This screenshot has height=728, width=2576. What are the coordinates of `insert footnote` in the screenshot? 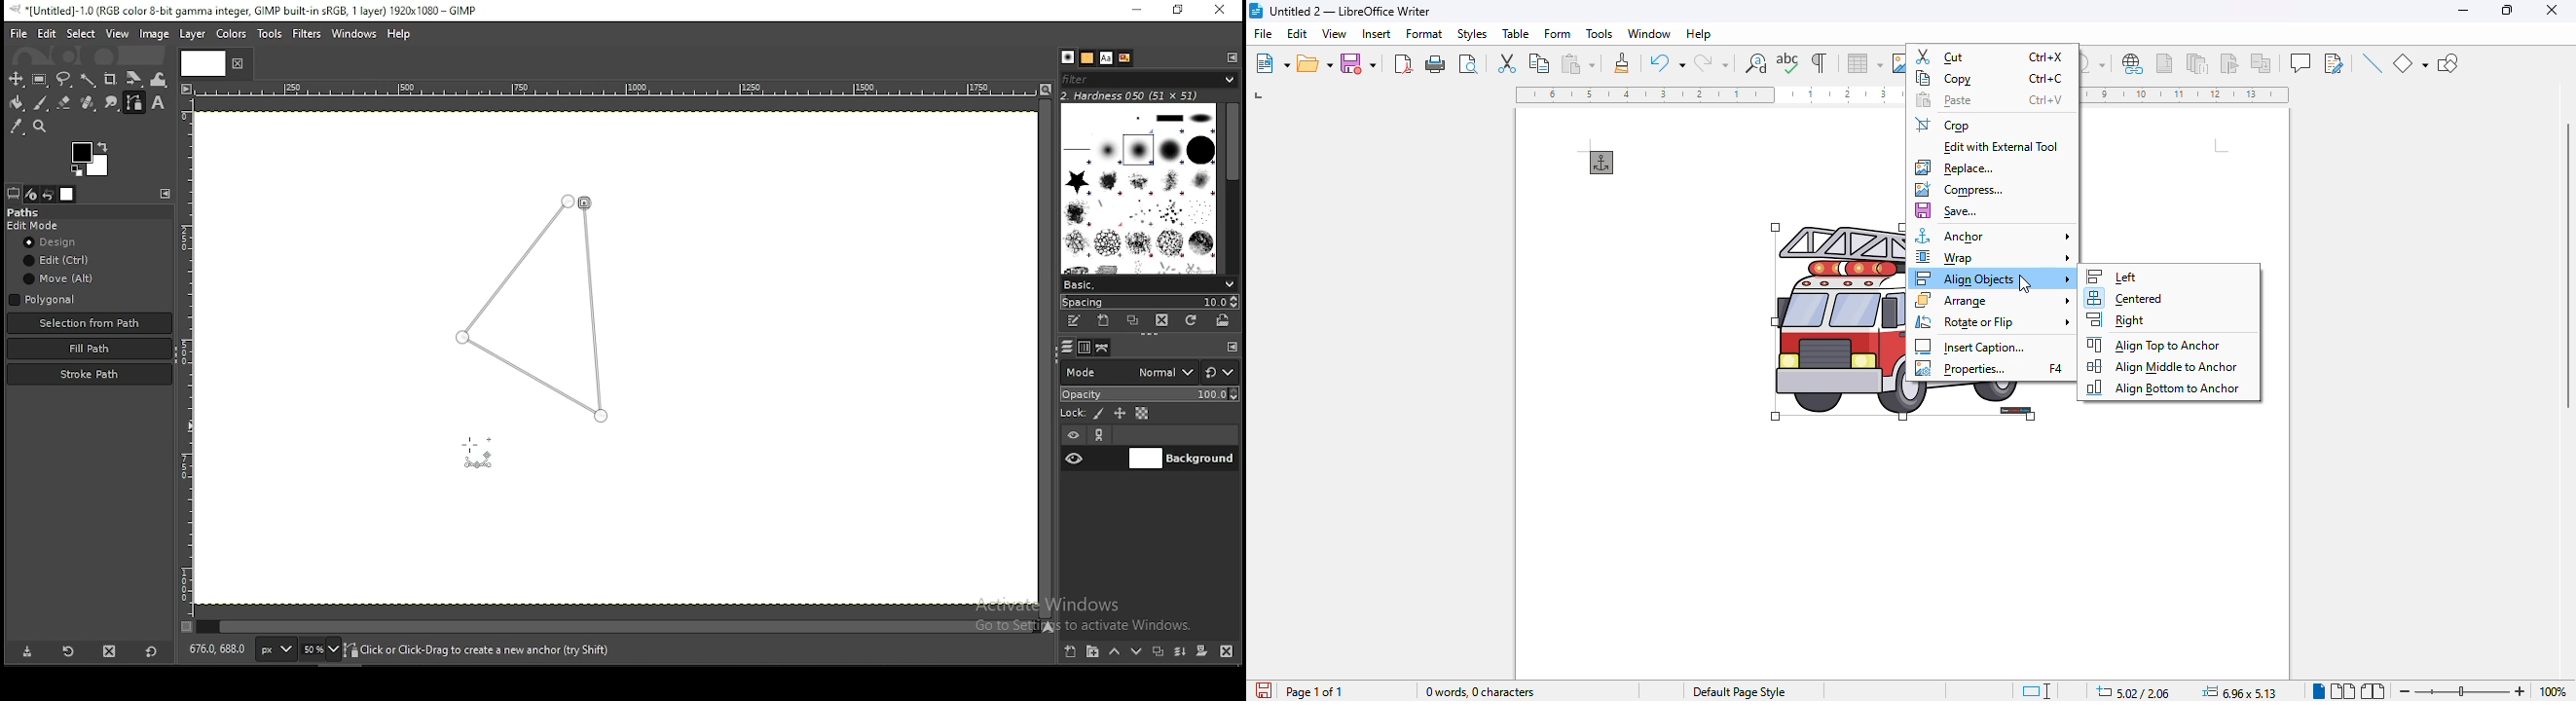 It's located at (2164, 63).